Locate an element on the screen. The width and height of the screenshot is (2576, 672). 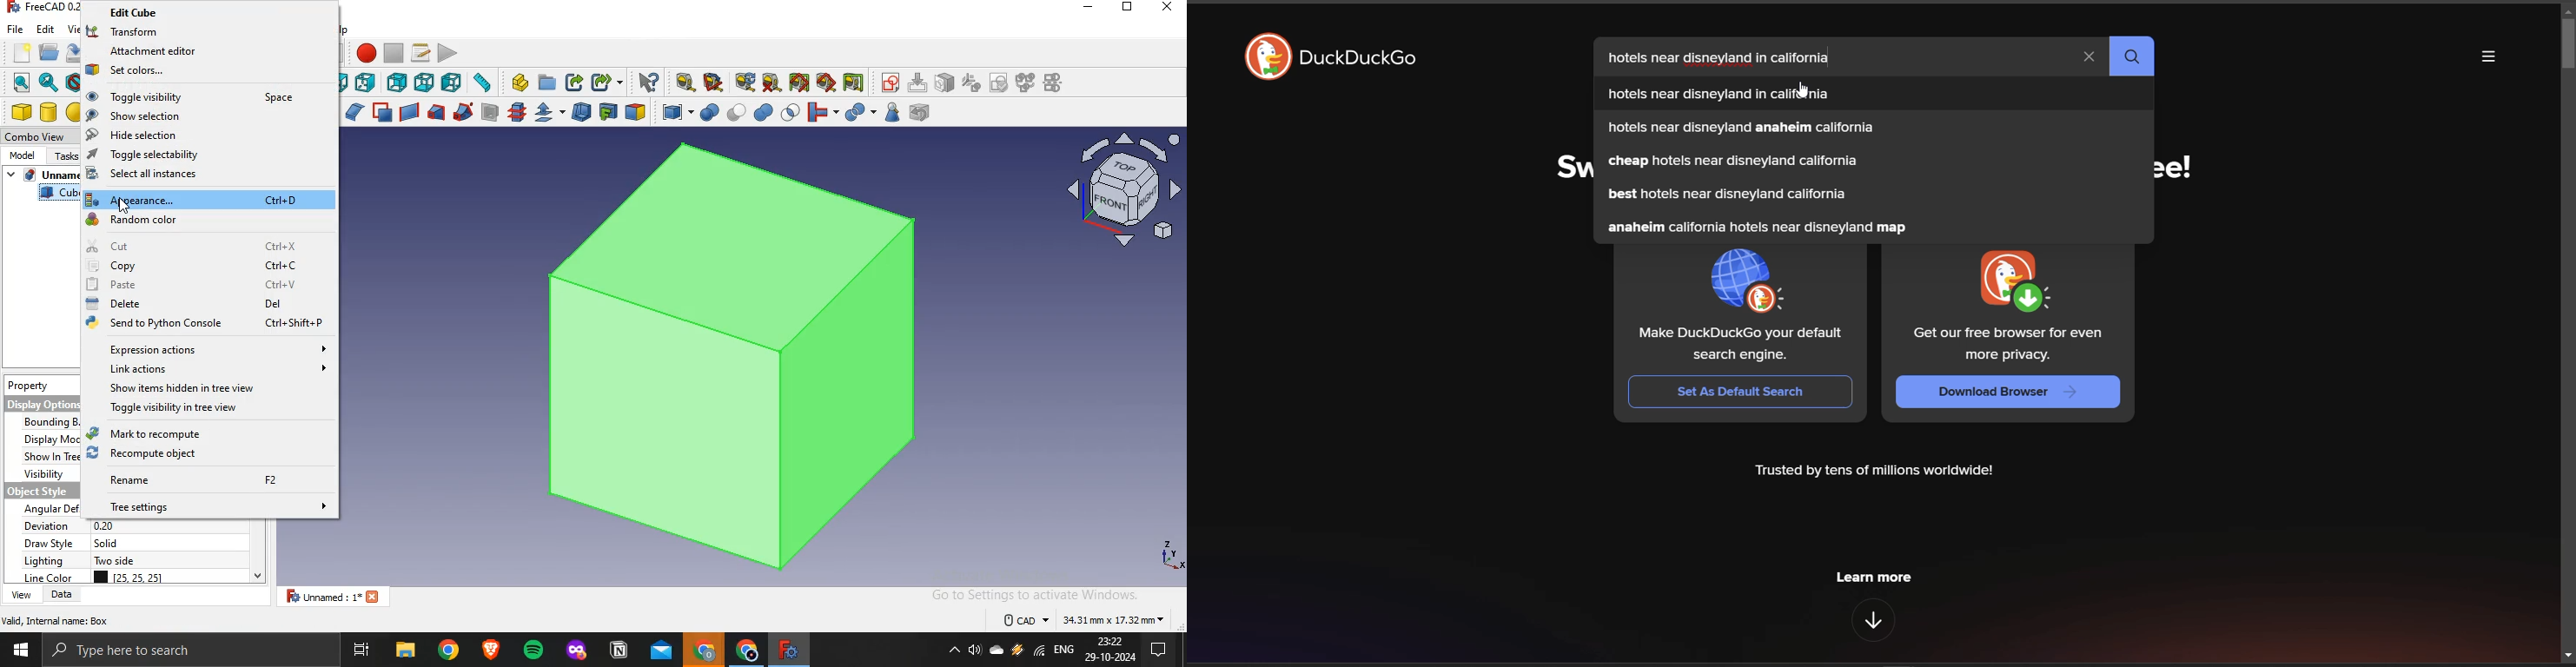
edit is located at coordinates (45, 28).